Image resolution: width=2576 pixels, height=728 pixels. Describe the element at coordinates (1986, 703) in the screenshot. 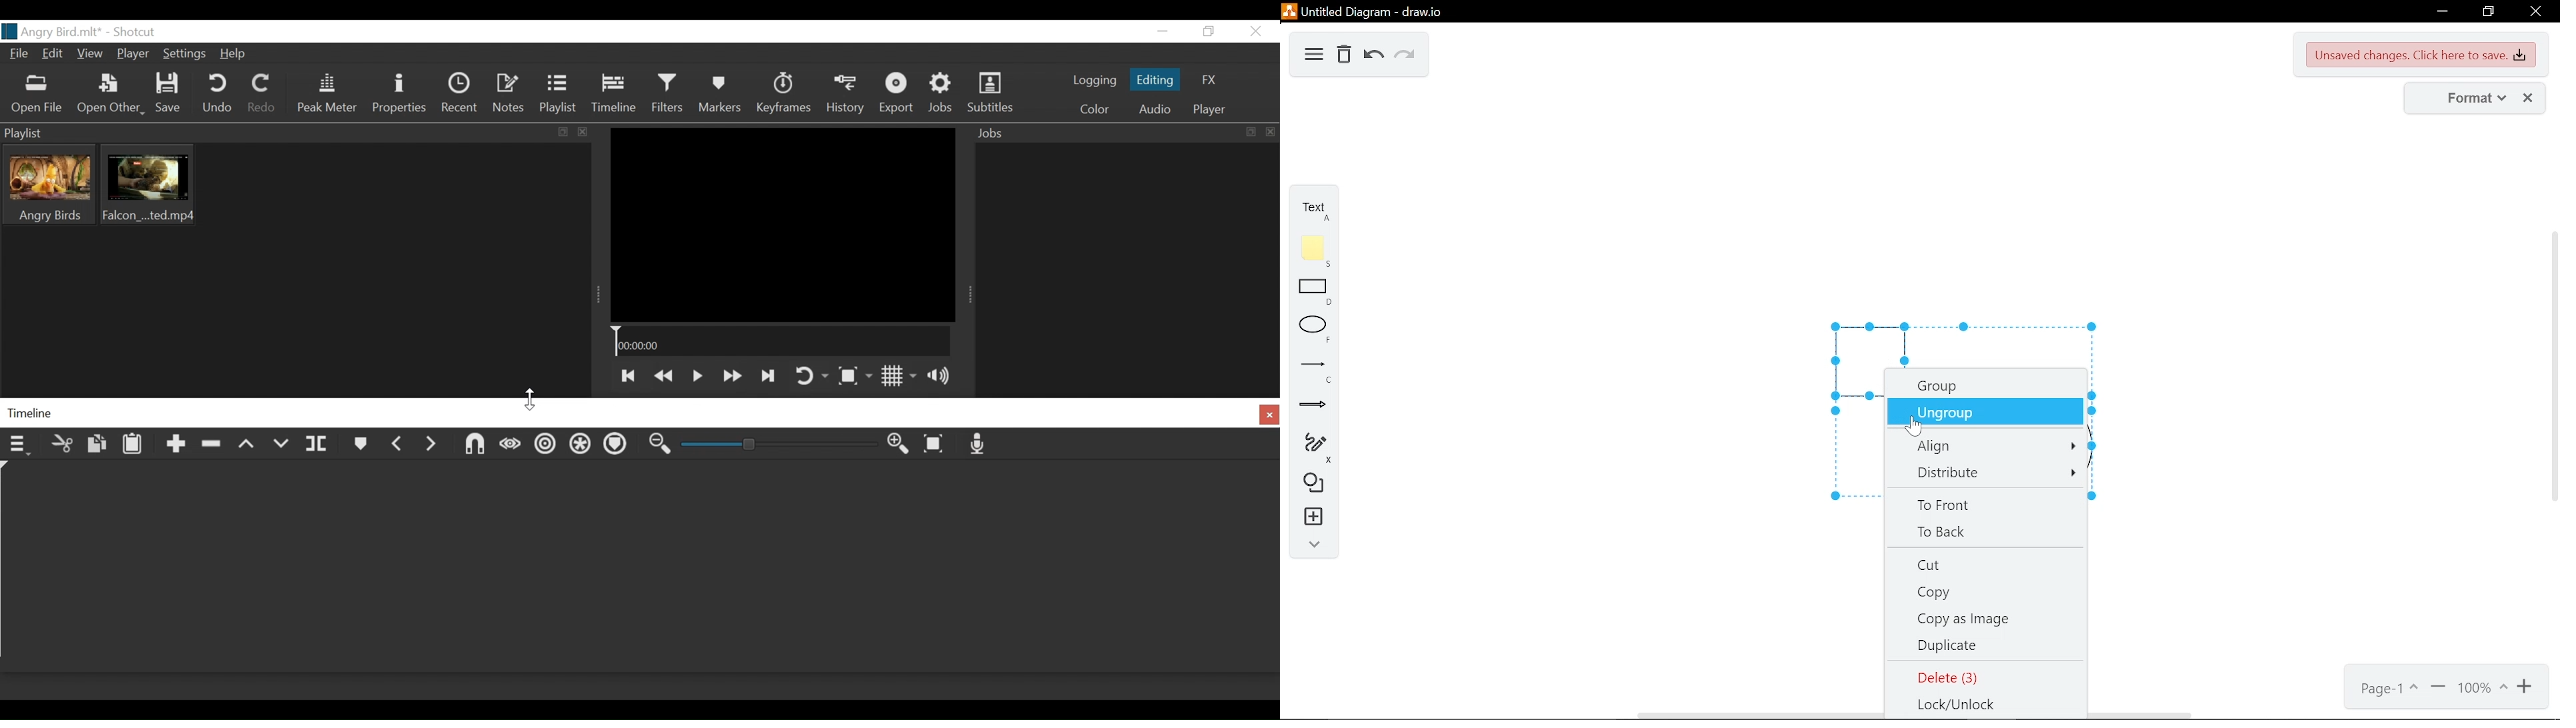

I see `lock/unlock` at that location.